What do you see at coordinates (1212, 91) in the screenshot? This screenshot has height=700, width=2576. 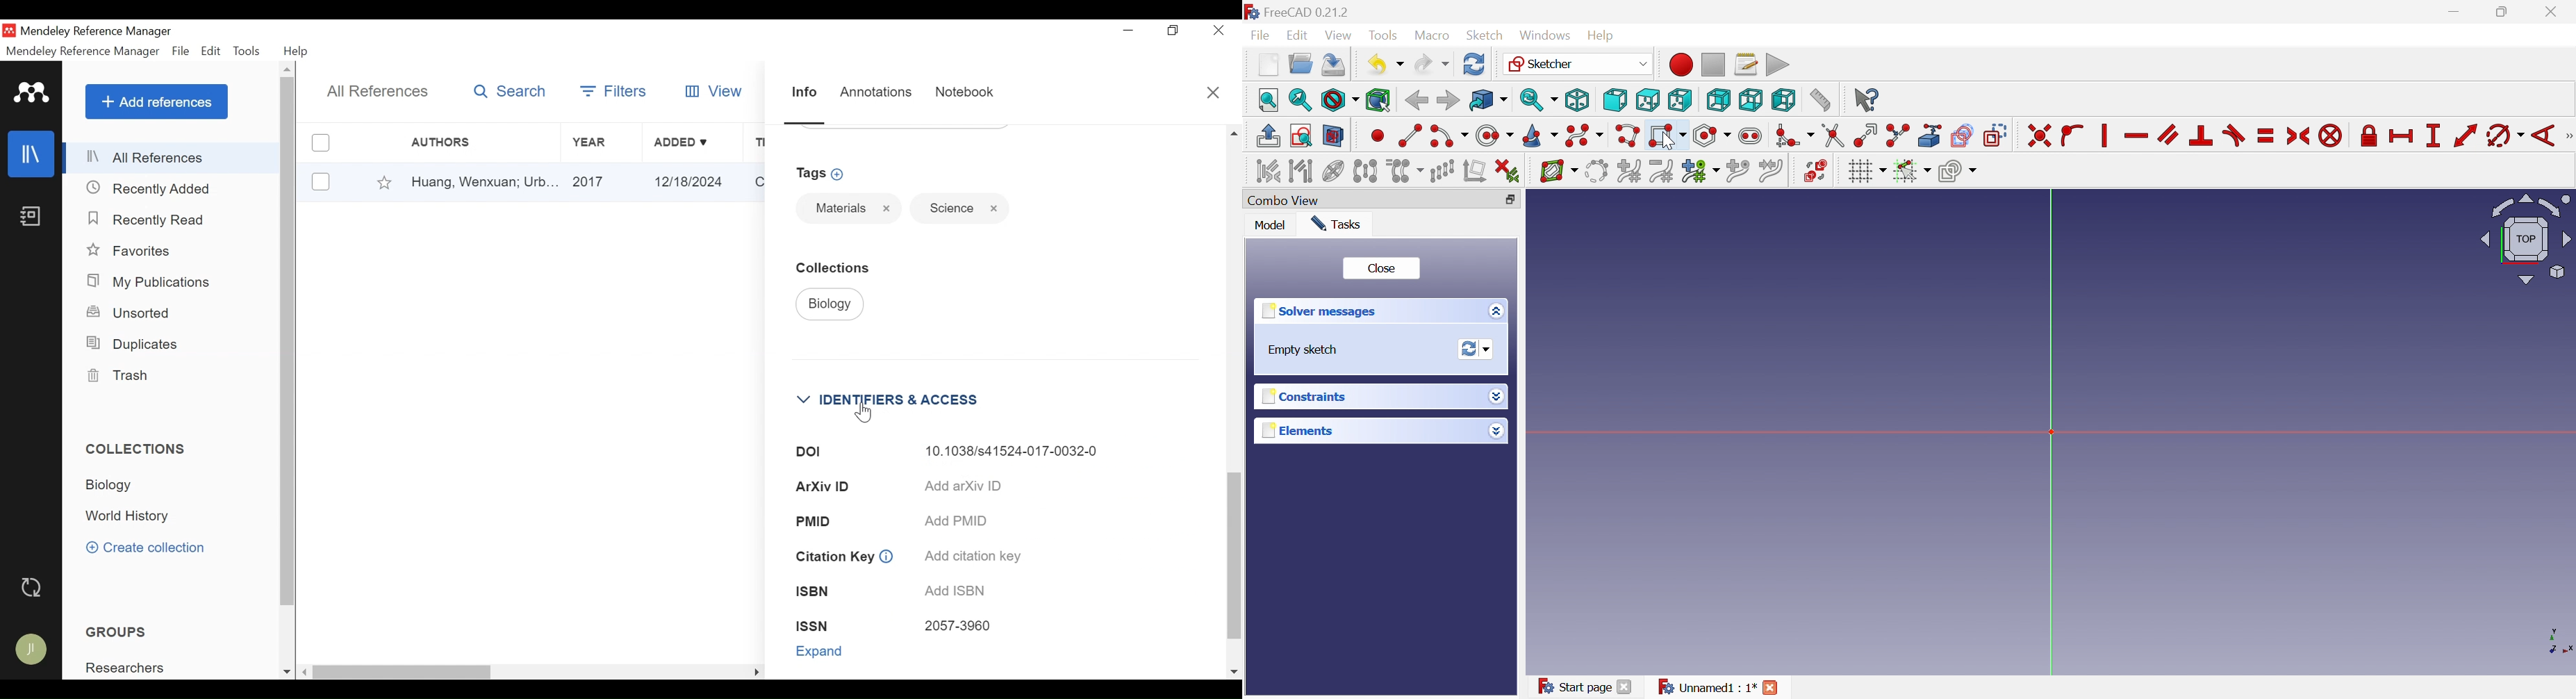 I see `Close` at bounding box center [1212, 91].